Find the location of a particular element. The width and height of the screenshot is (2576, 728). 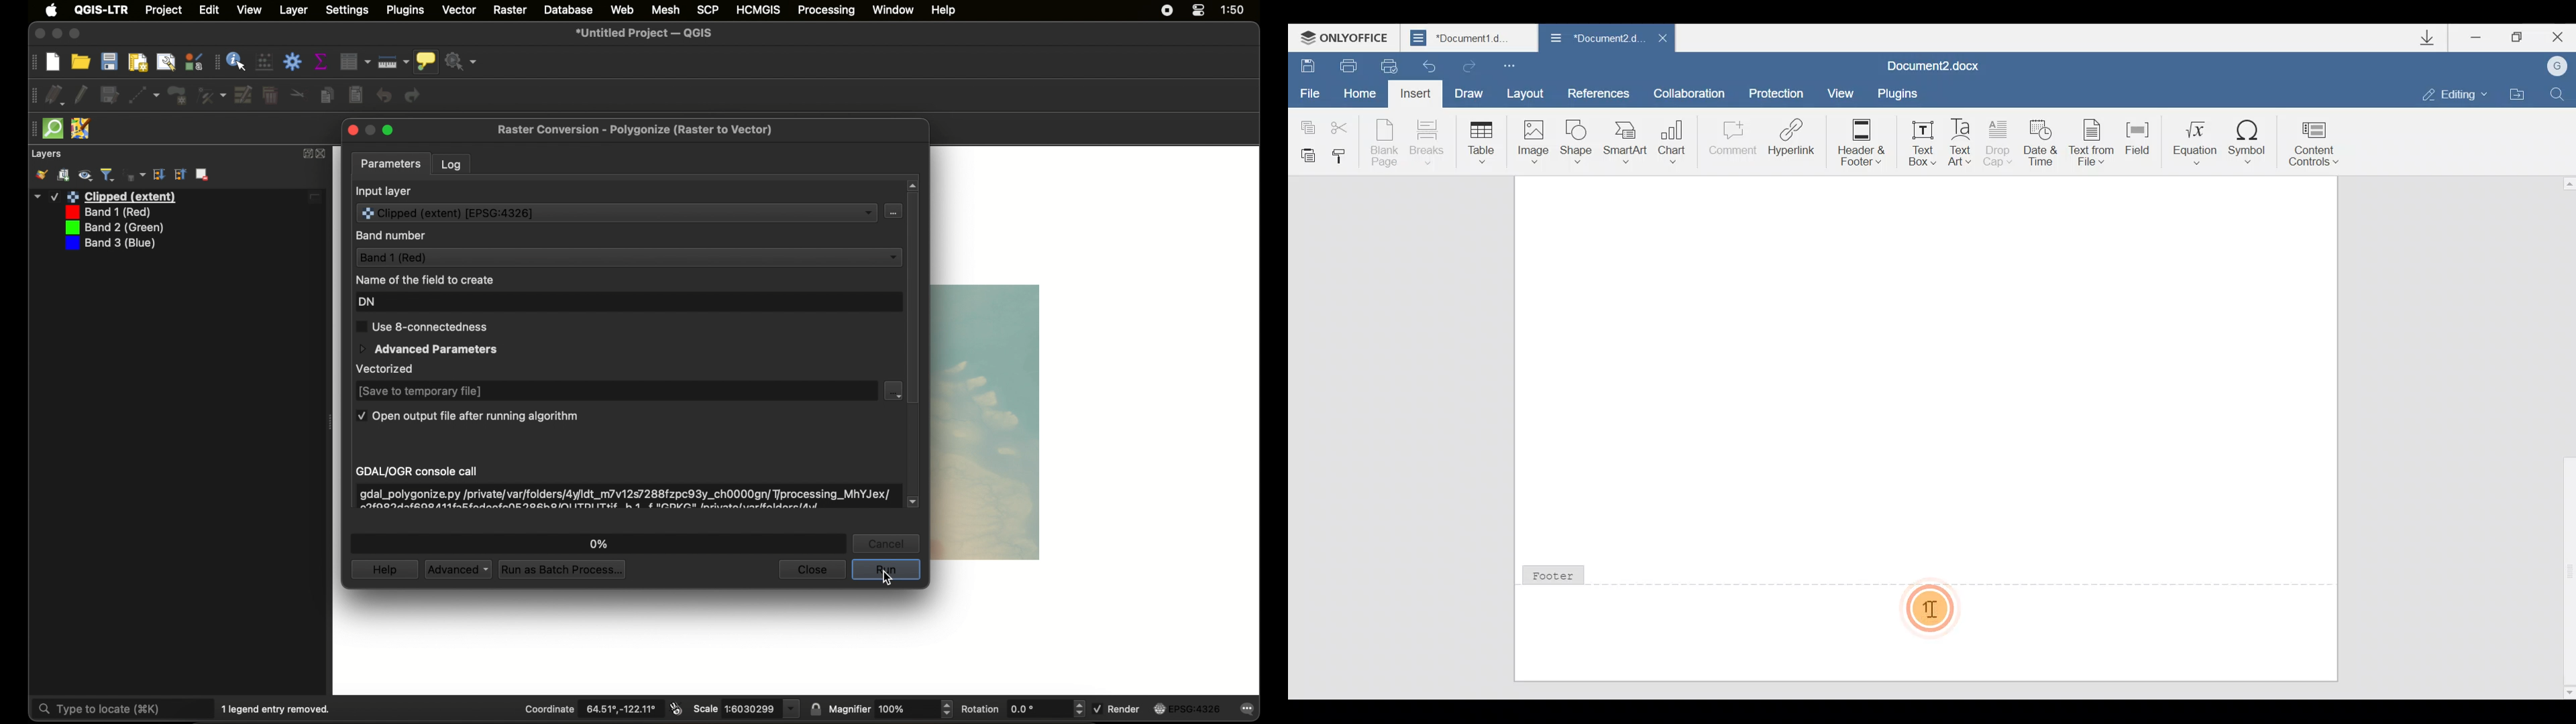

Breaks is located at coordinates (1426, 142).